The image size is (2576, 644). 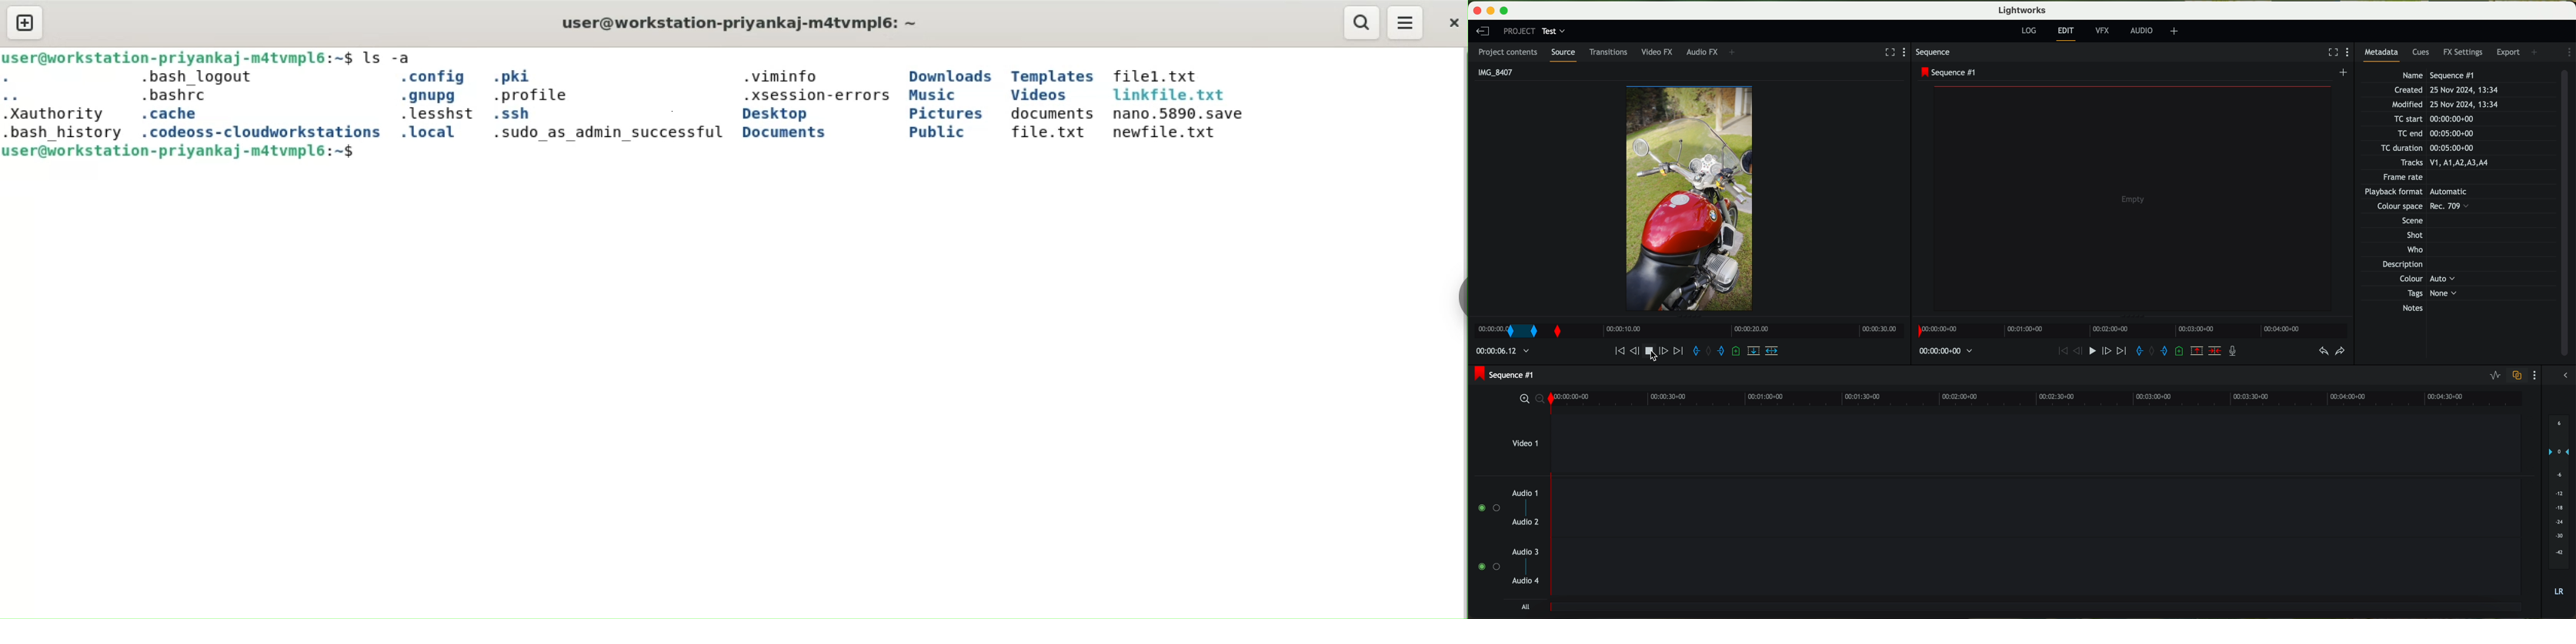 What do you see at coordinates (2412, 265) in the screenshot?
I see `Description` at bounding box center [2412, 265].